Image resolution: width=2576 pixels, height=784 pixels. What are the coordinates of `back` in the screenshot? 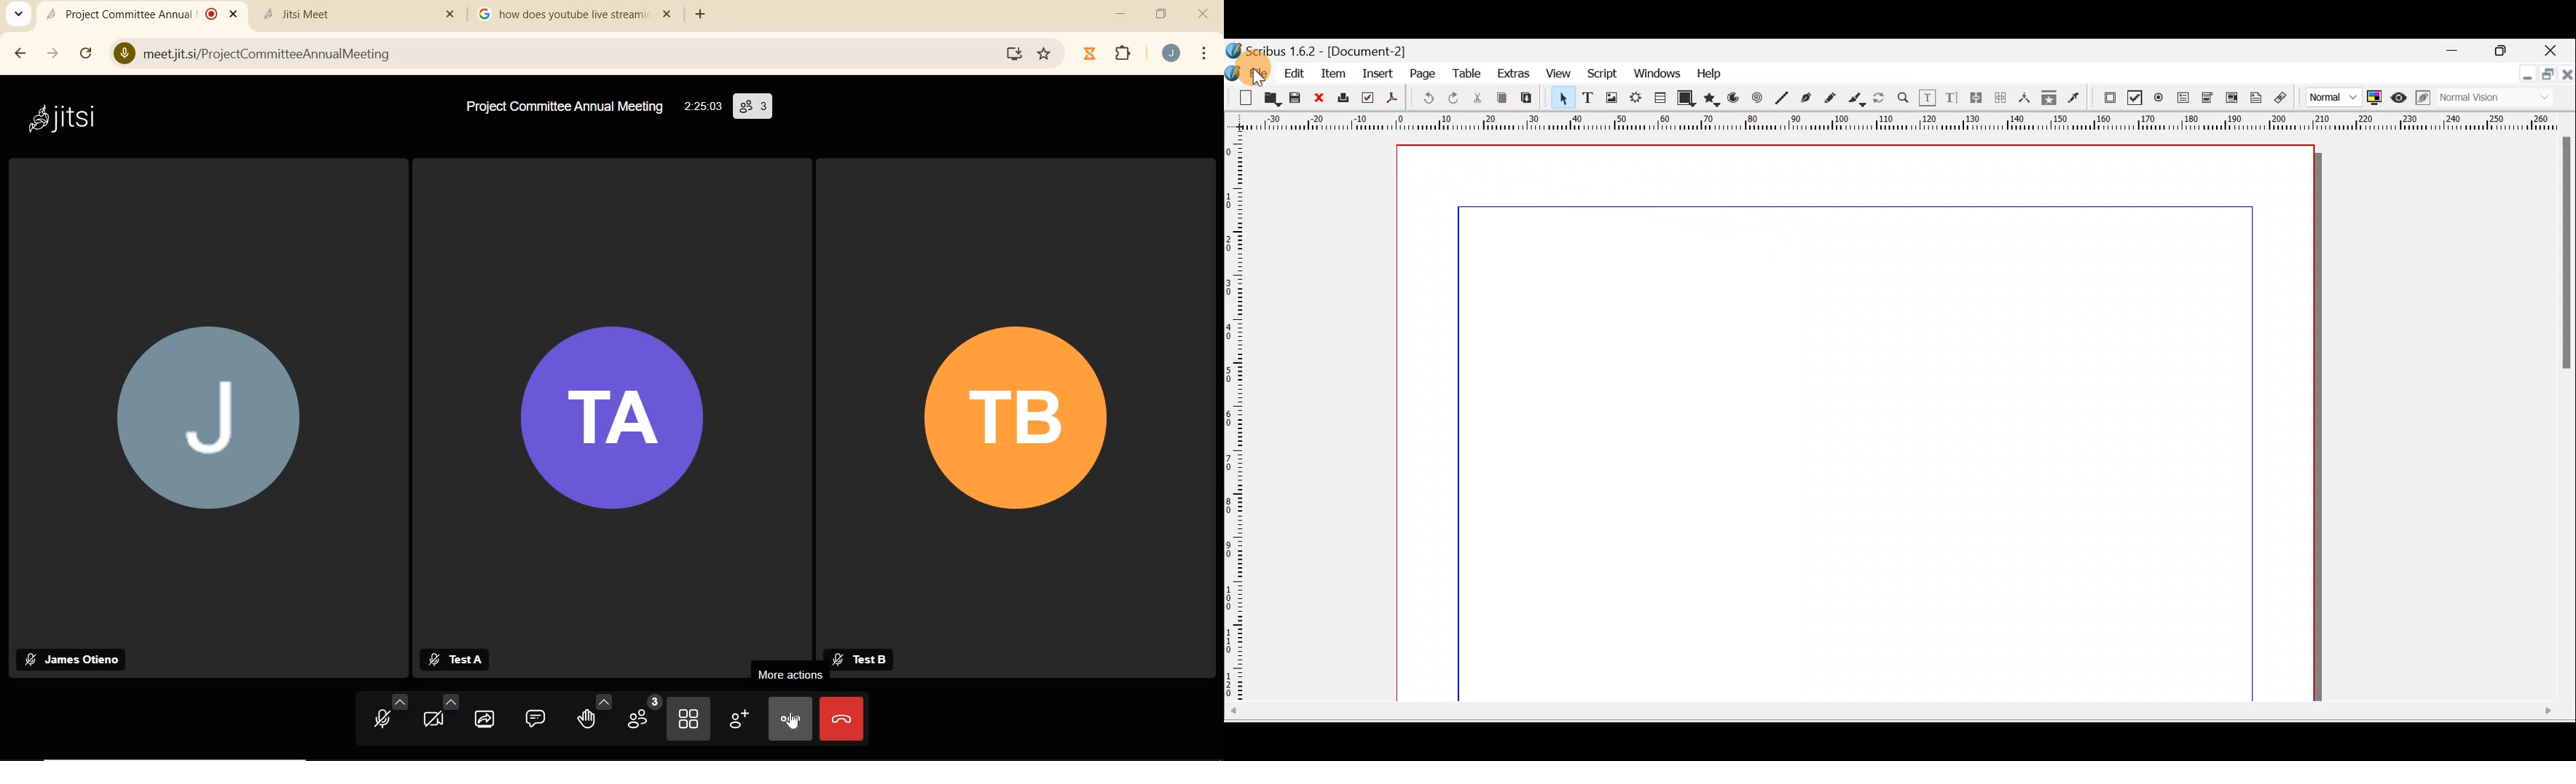 It's located at (21, 52).